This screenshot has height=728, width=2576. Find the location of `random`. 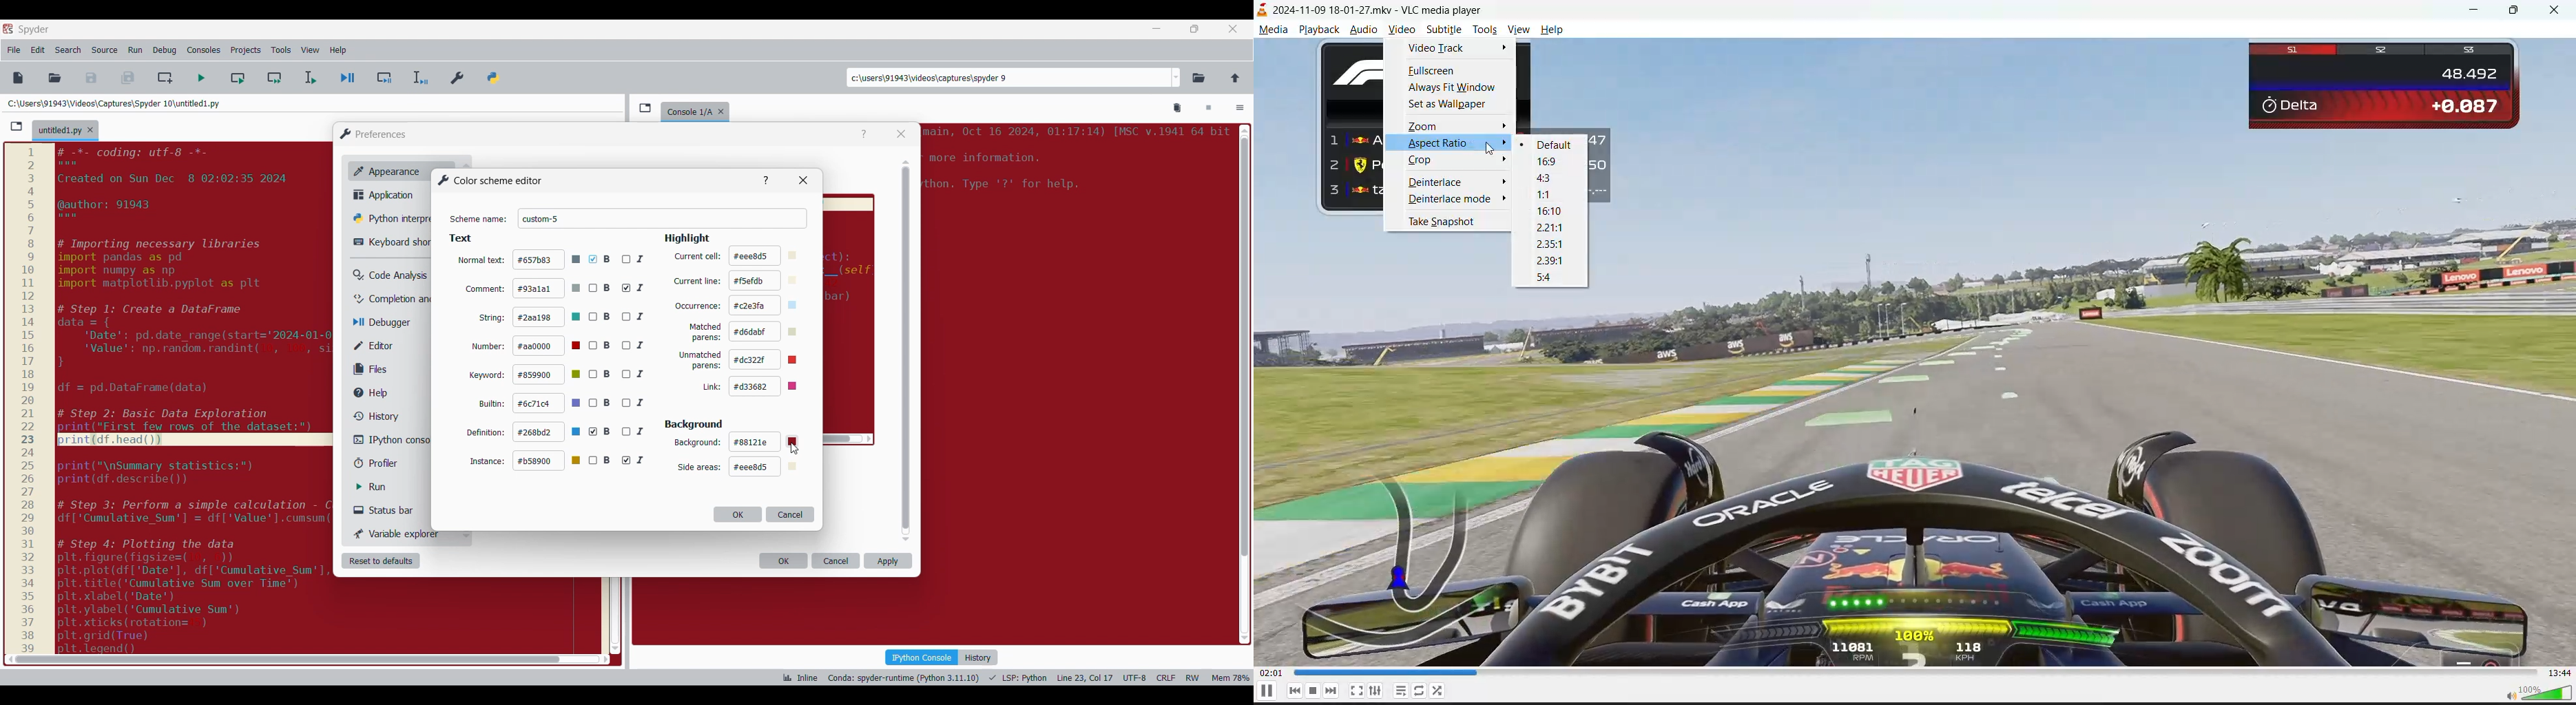

random is located at coordinates (1442, 691).